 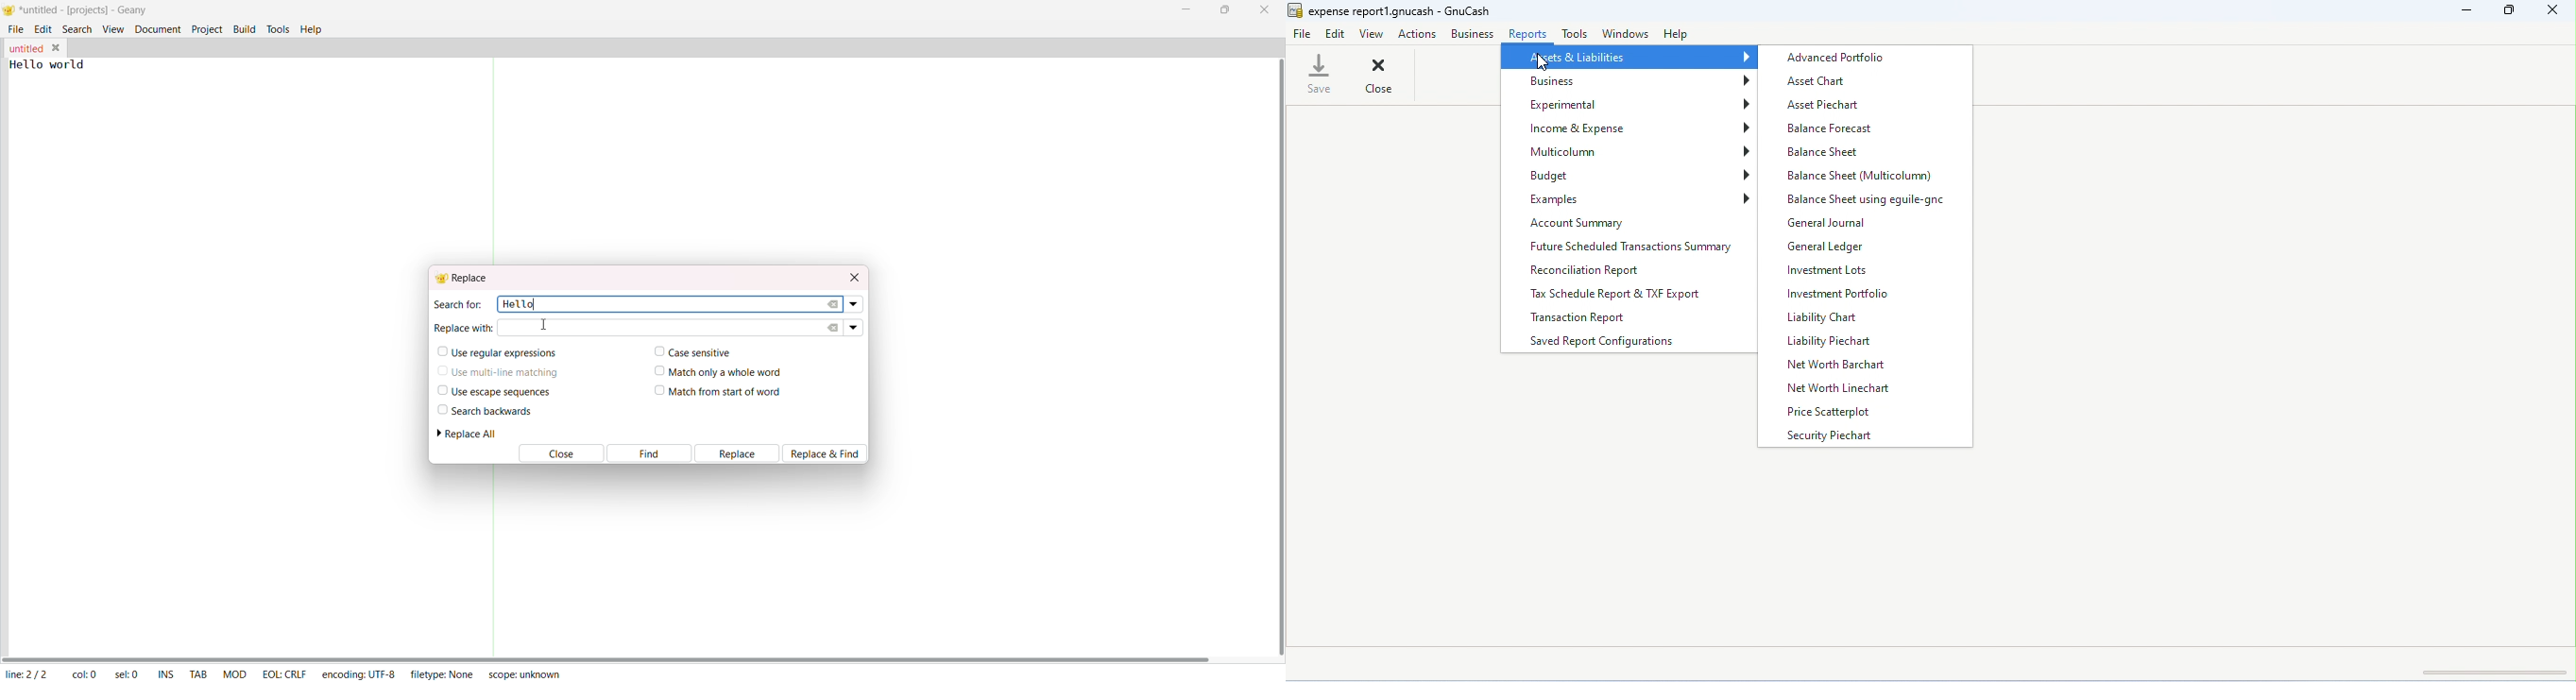 I want to click on general ledger, so click(x=1829, y=247).